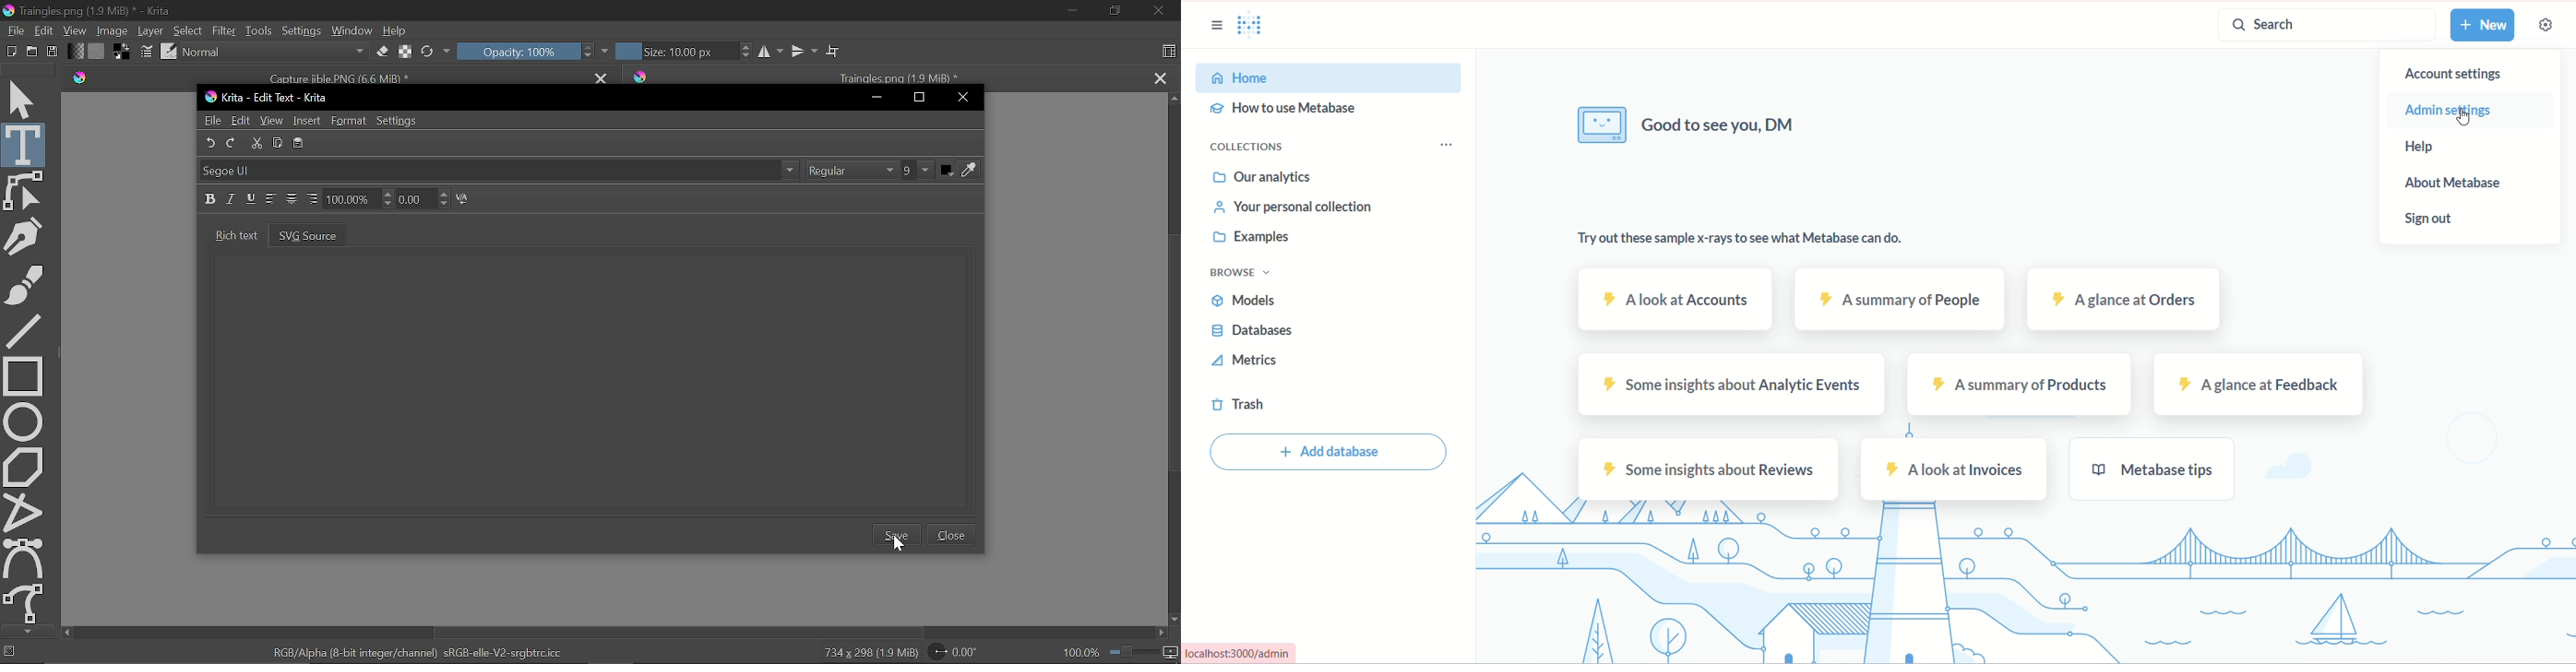  Describe the element at coordinates (1711, 470) in the screenshot. I see `some insight about reviews` at that location.